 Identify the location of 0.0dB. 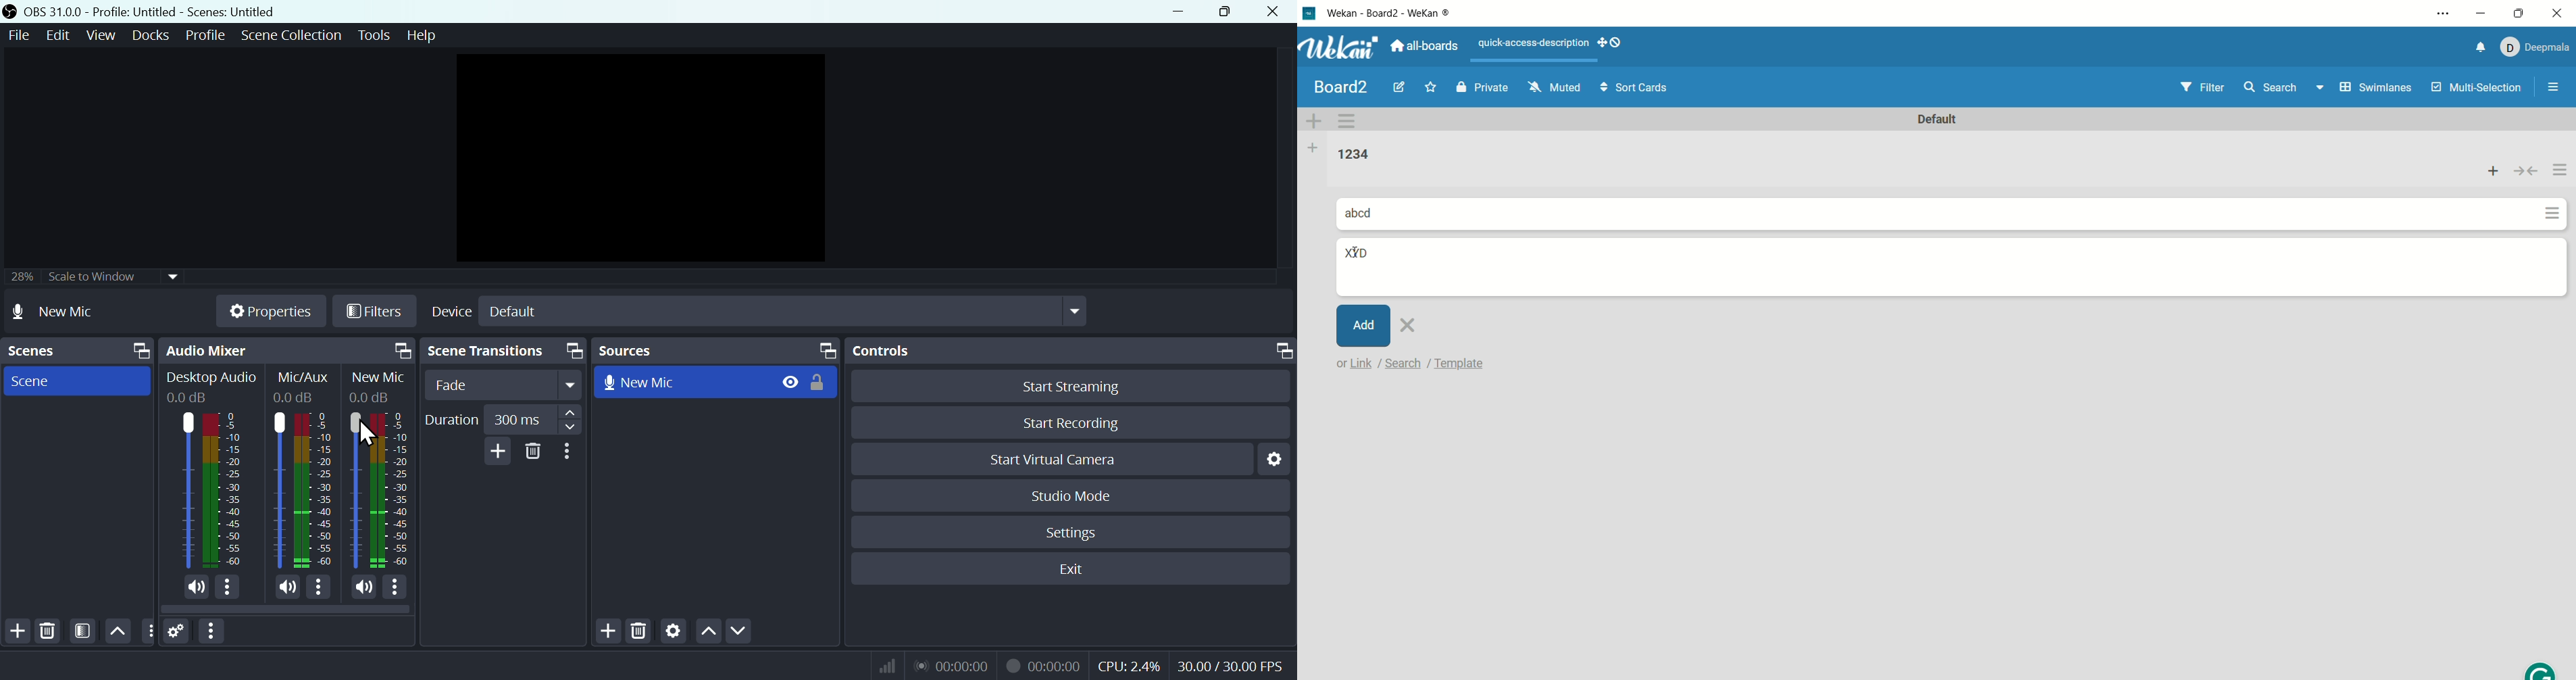
(296, 397).